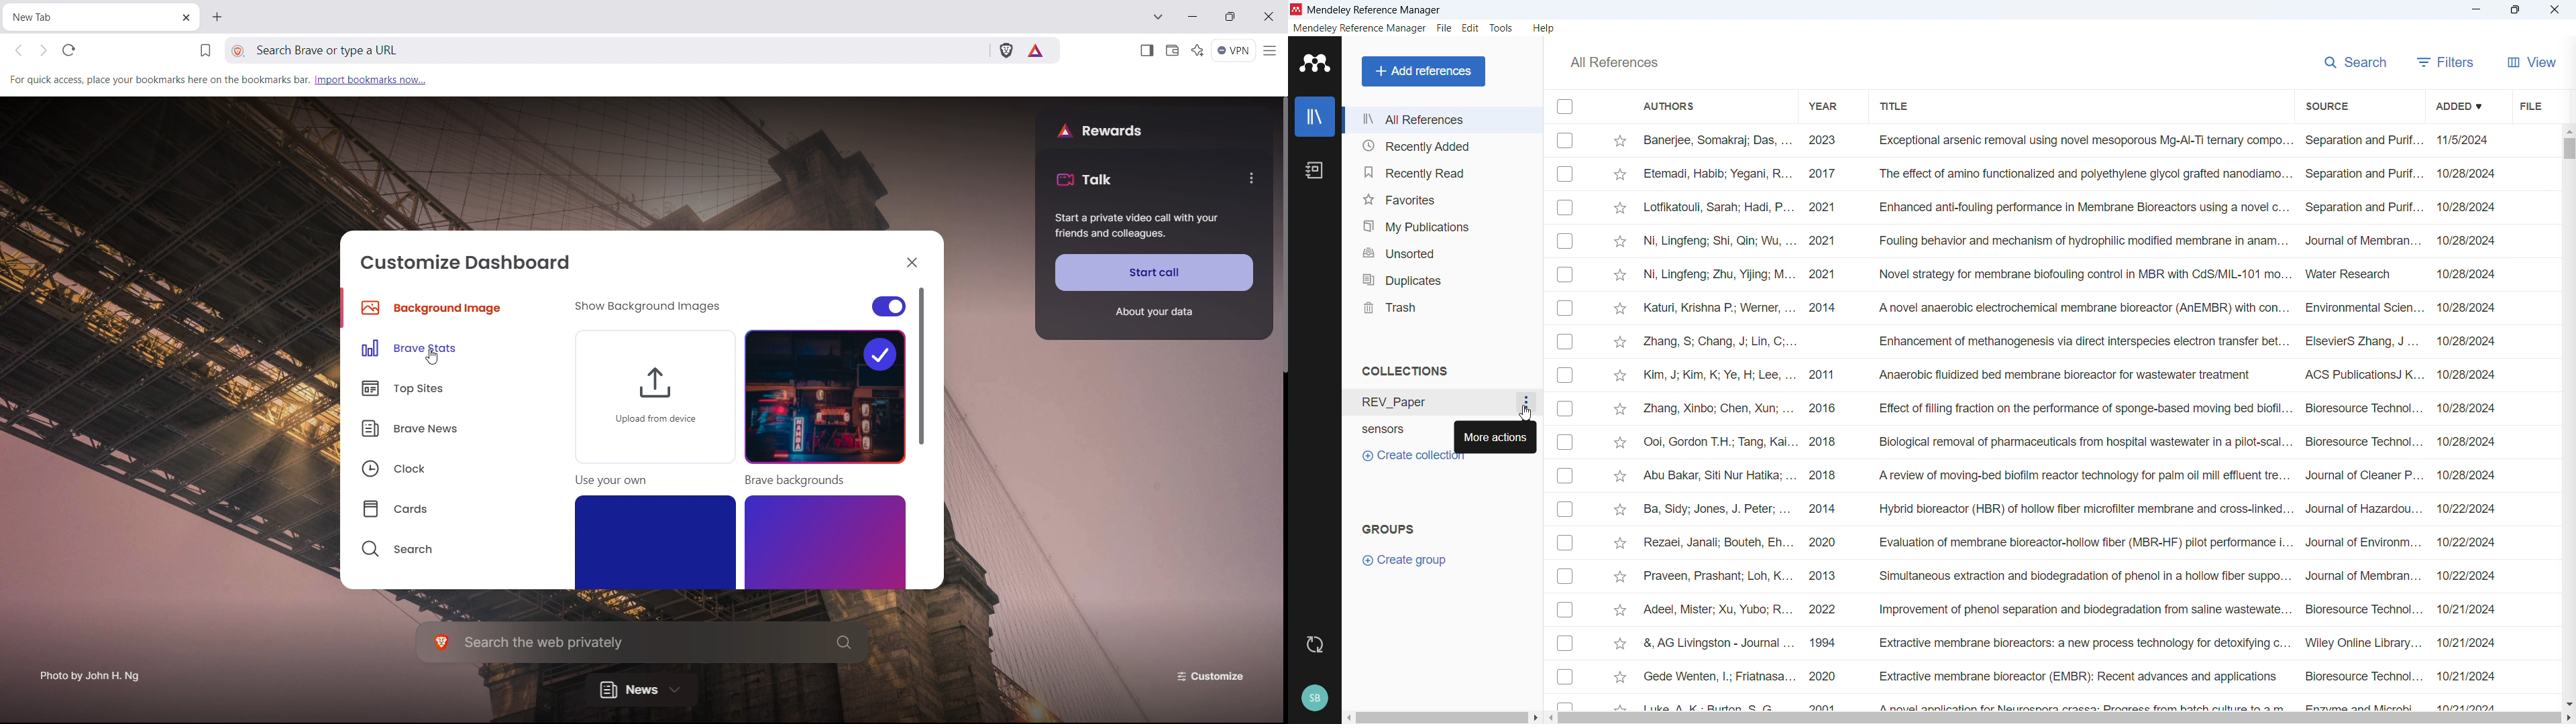 This screenshot has width=2576, height=728. What do you see at coordinates (1213, 675) in the screenshot?
I see `customize` at bounding box center [1213, 675].